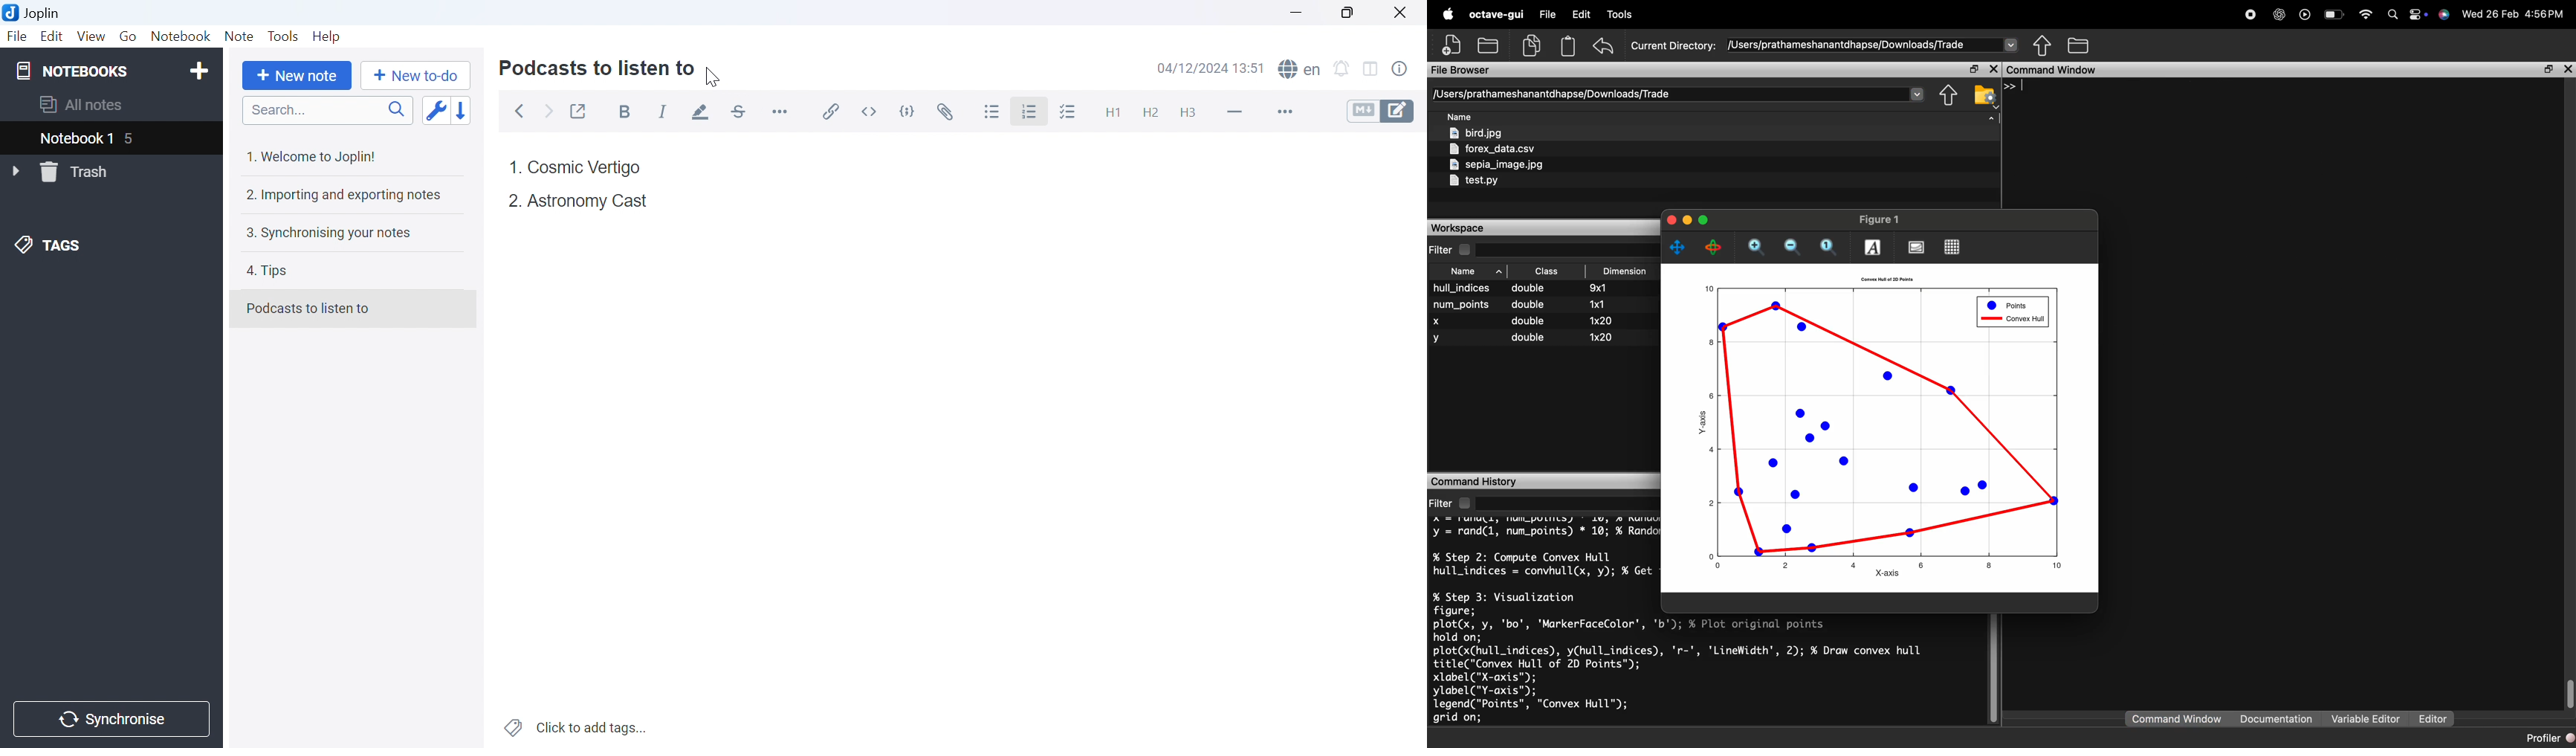 This screenshot has width=2576, height=756. I want to click on Back, so click(521, 112).